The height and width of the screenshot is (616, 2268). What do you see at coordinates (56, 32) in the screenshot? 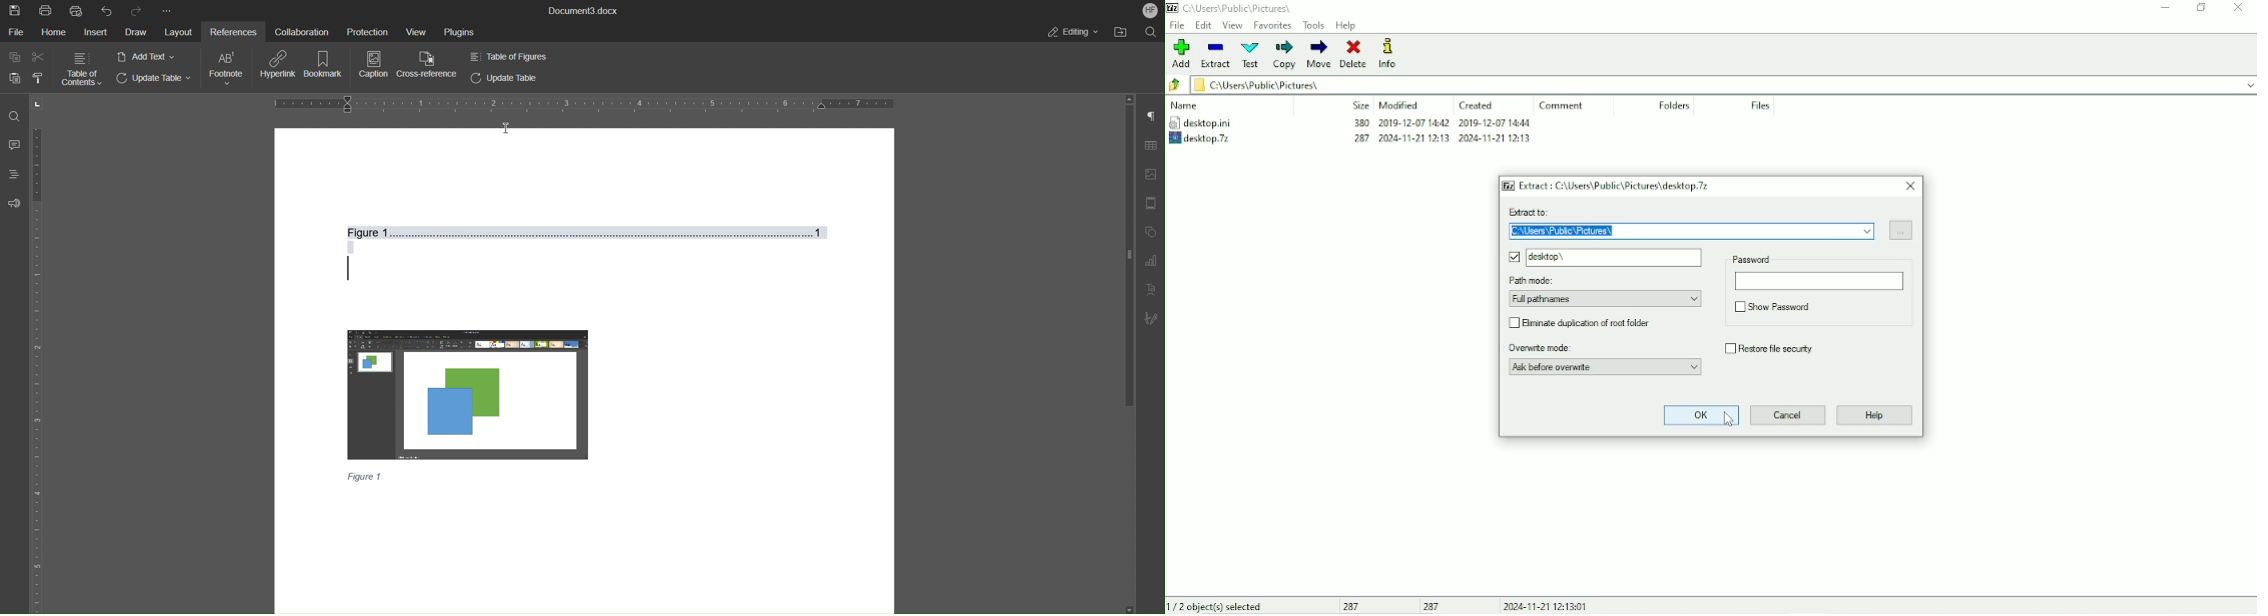
I see `Home` at bounding box center [56, 32].